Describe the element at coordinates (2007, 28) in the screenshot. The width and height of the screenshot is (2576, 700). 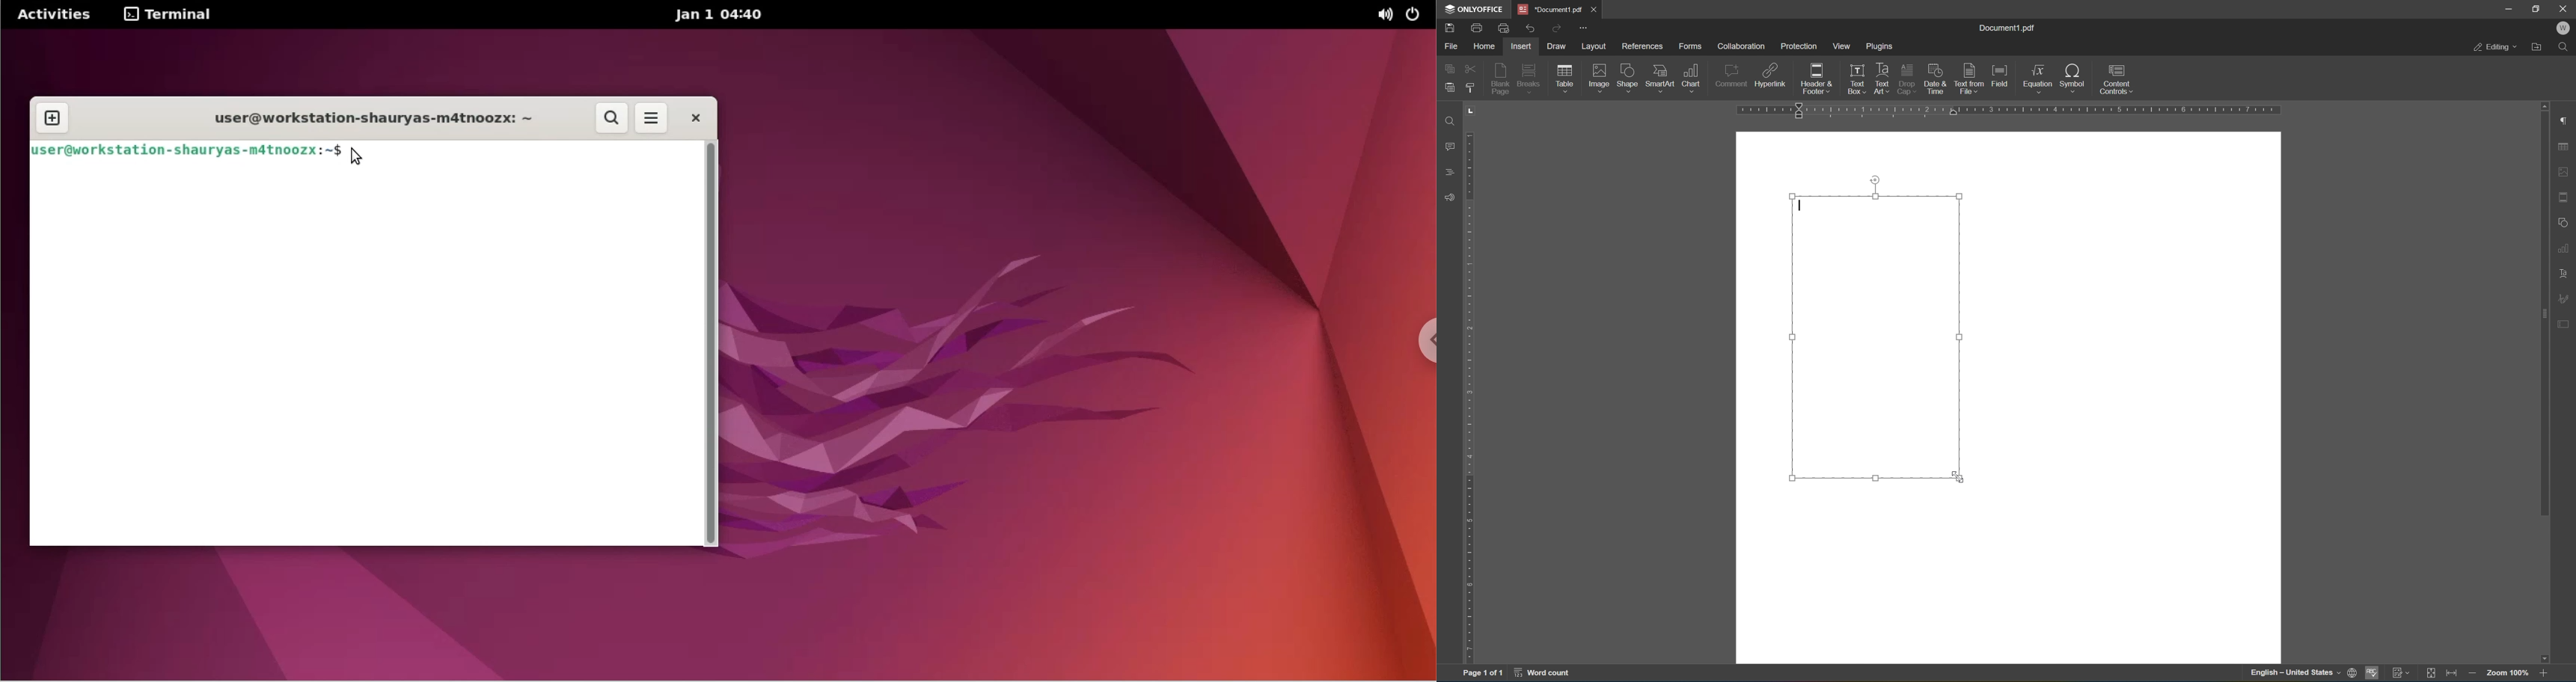
I see `document1.pdf` at that location.